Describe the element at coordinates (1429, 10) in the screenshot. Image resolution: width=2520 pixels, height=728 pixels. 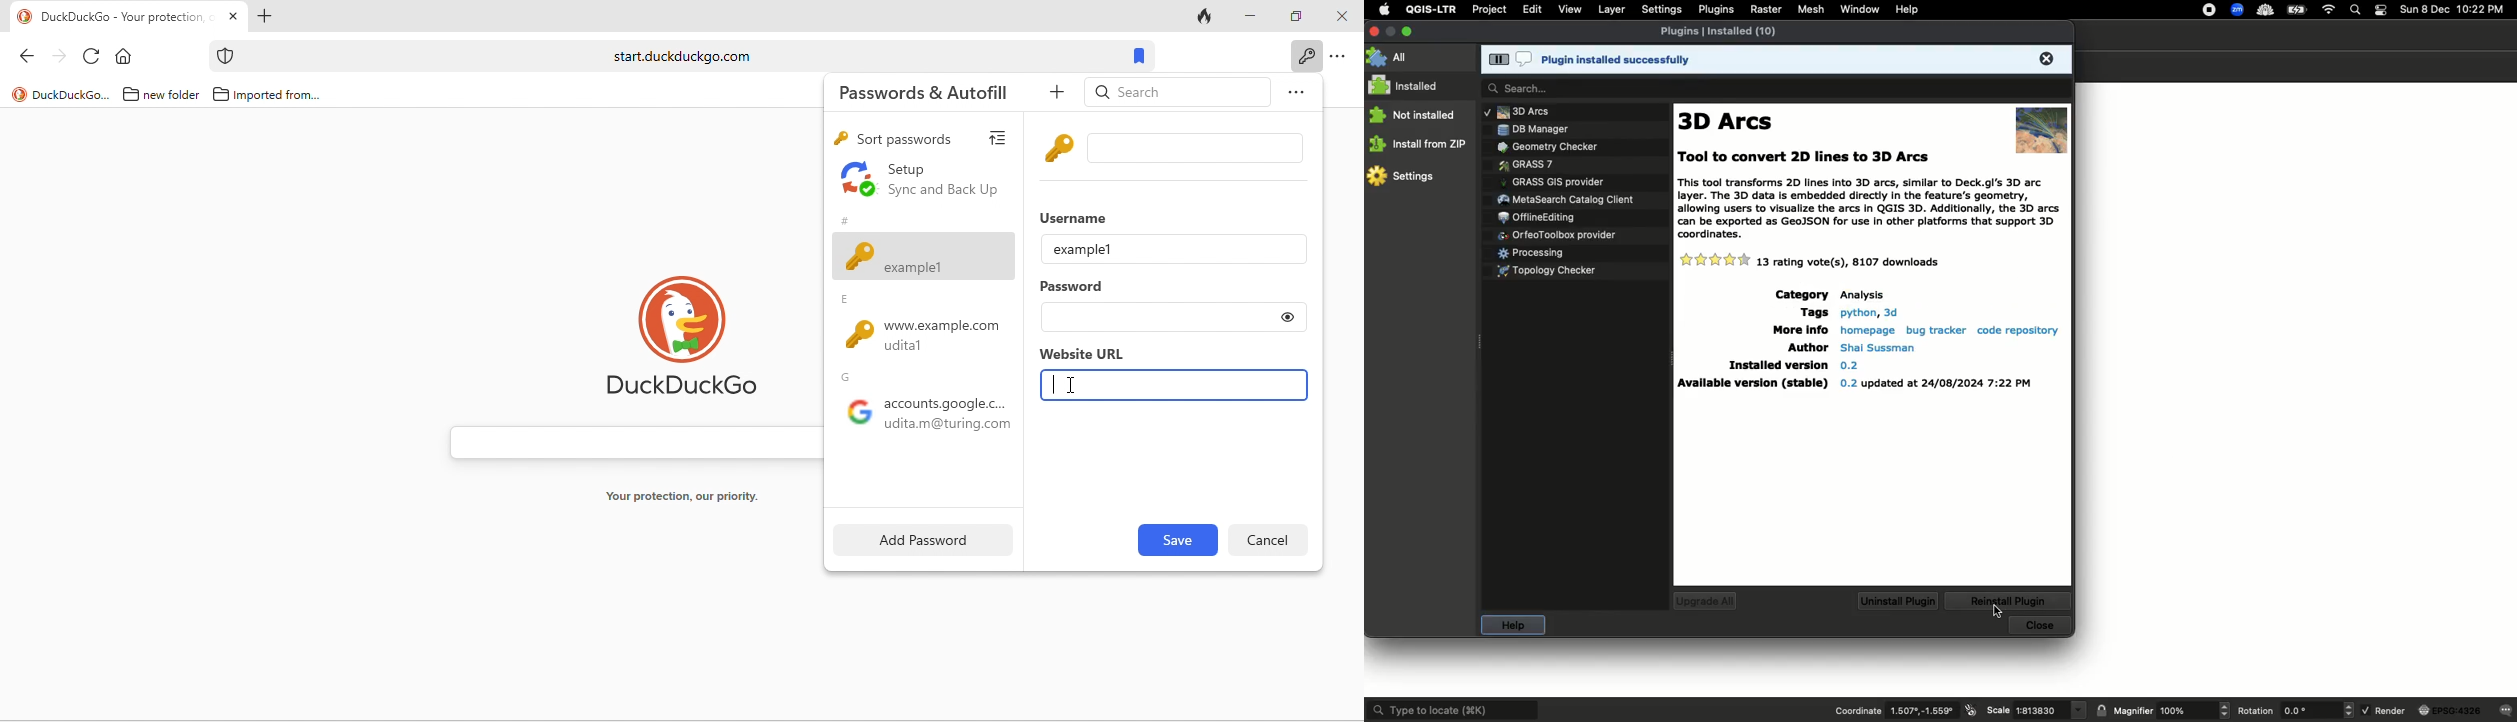
I see `QGIS` at that location.